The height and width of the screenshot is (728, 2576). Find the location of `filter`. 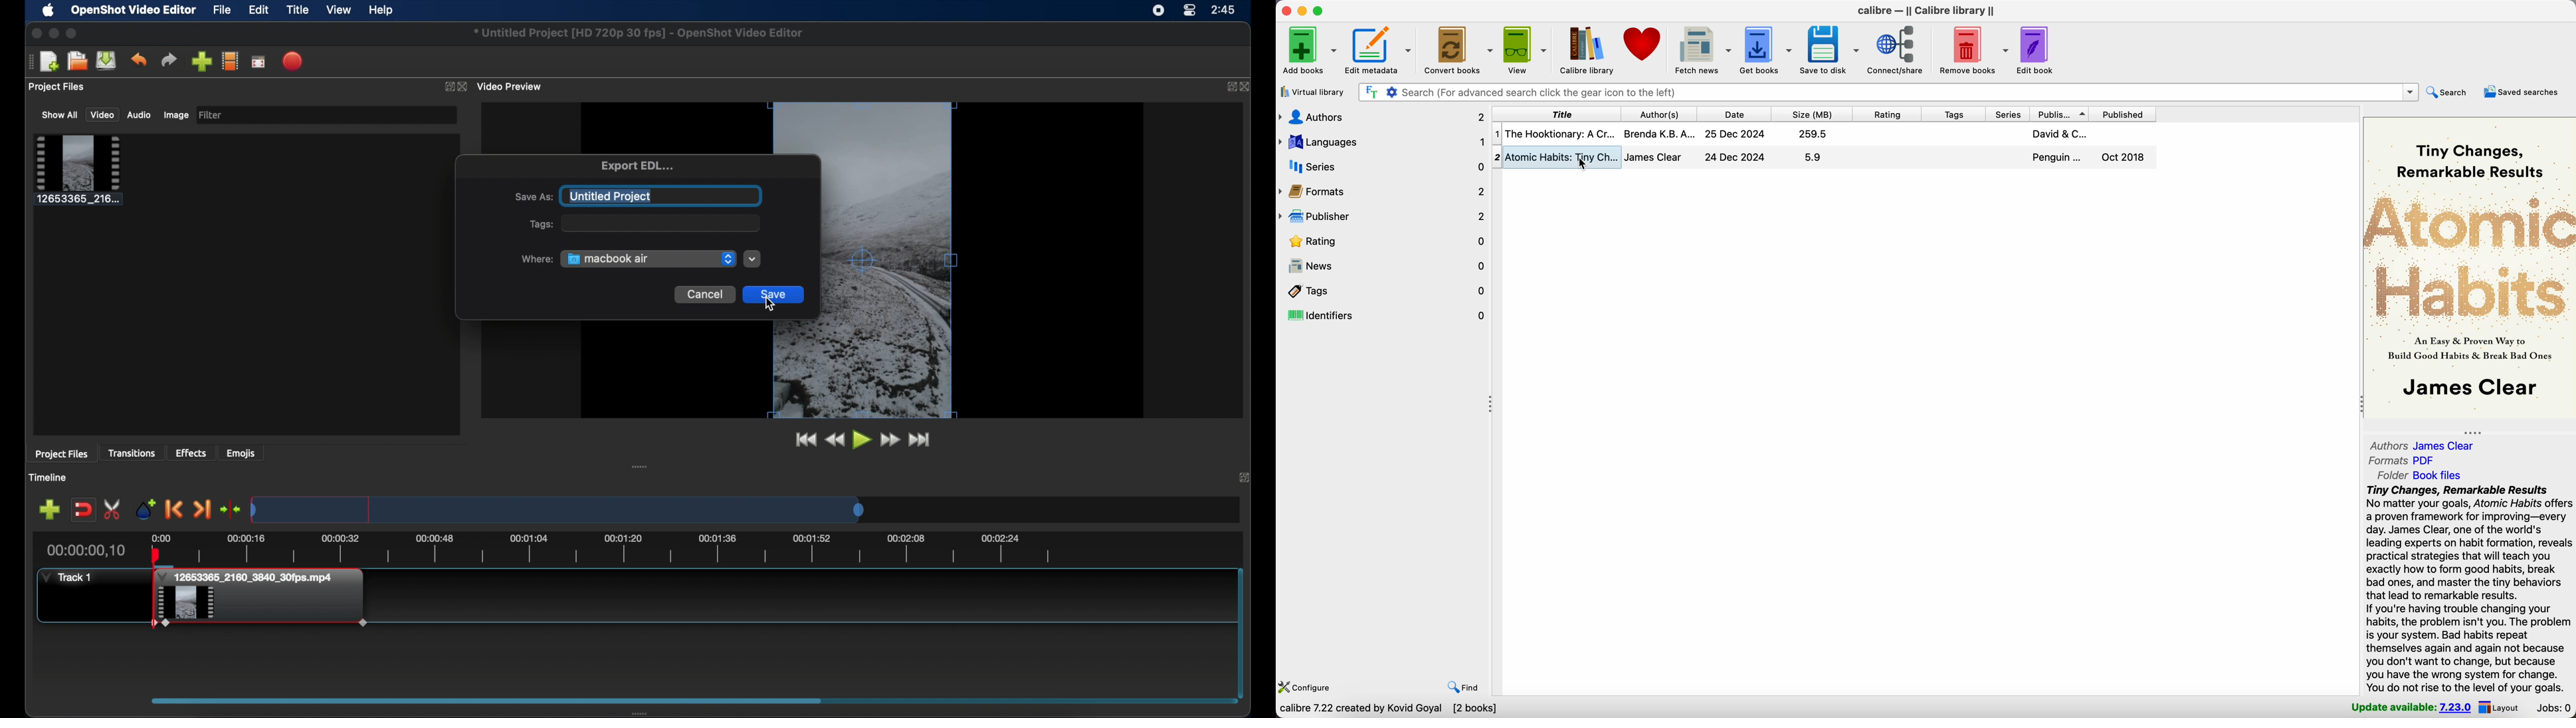

filter is located at coordinates (211, 115).